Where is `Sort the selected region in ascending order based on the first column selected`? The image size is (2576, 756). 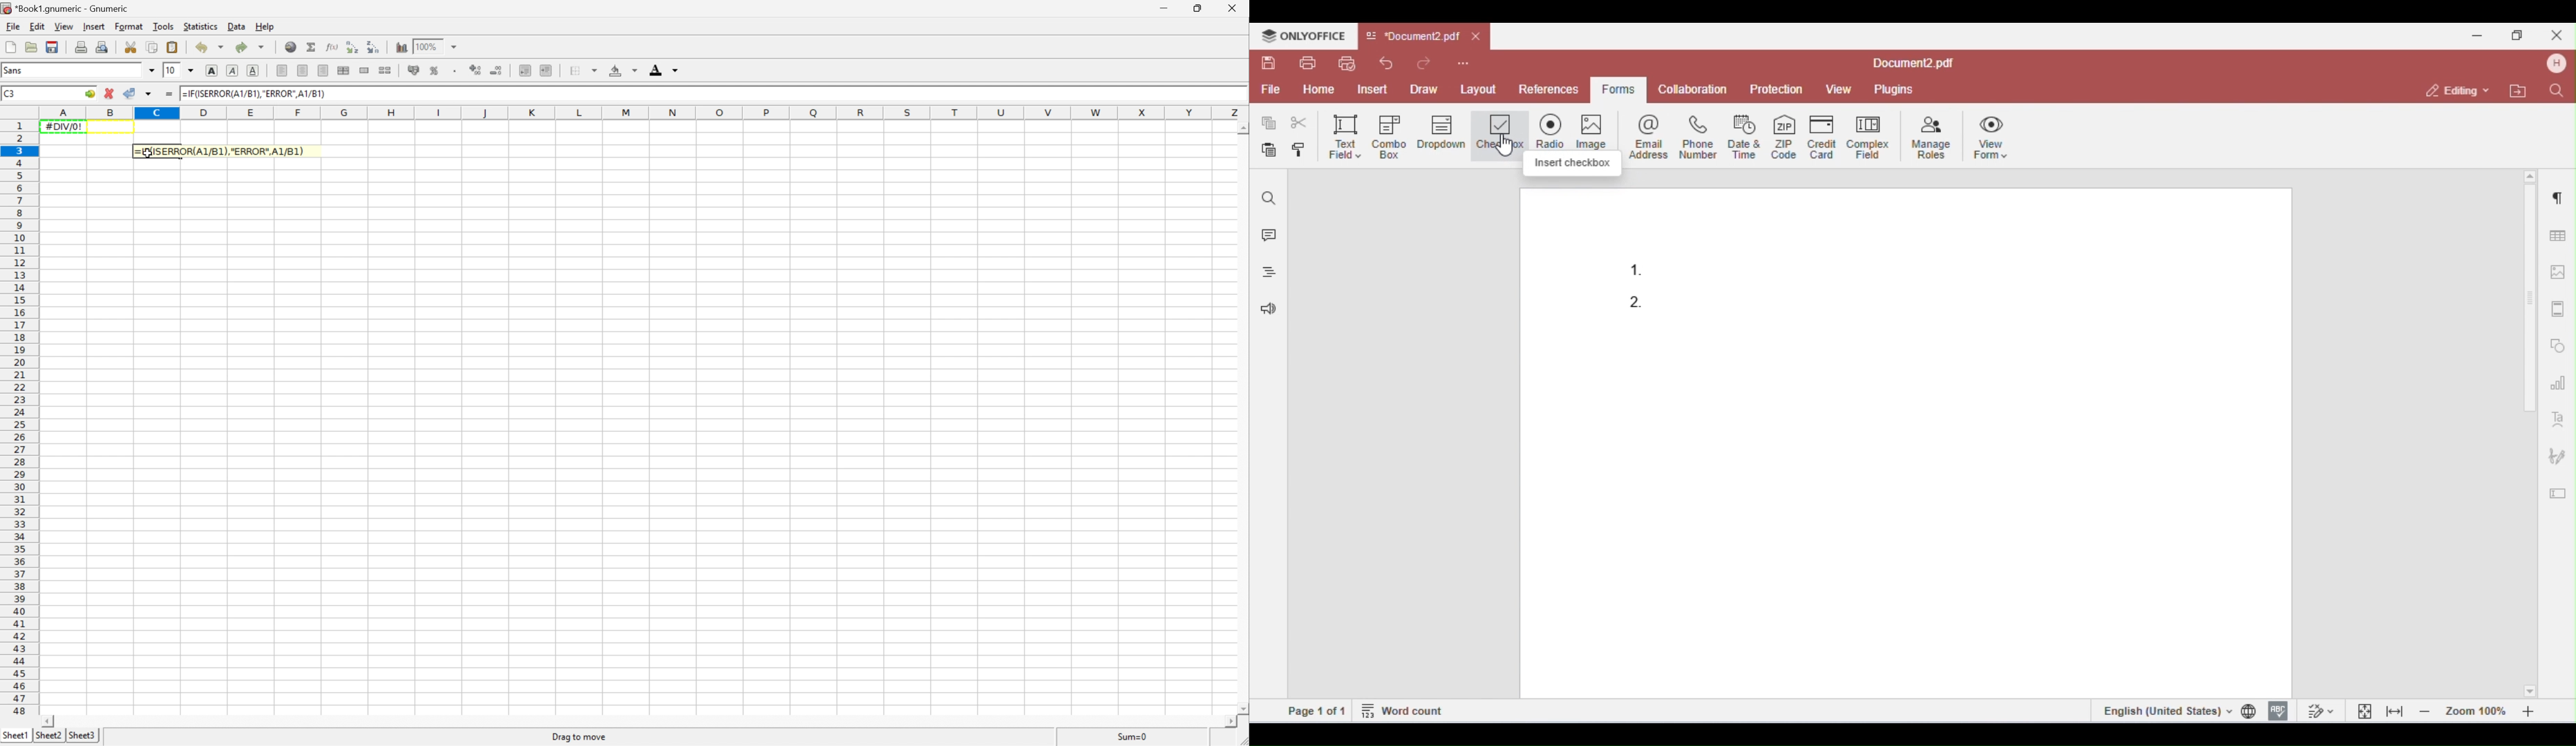 Sort the selected region in ascending order based on the first column selected is located at coordinates (351, 47).